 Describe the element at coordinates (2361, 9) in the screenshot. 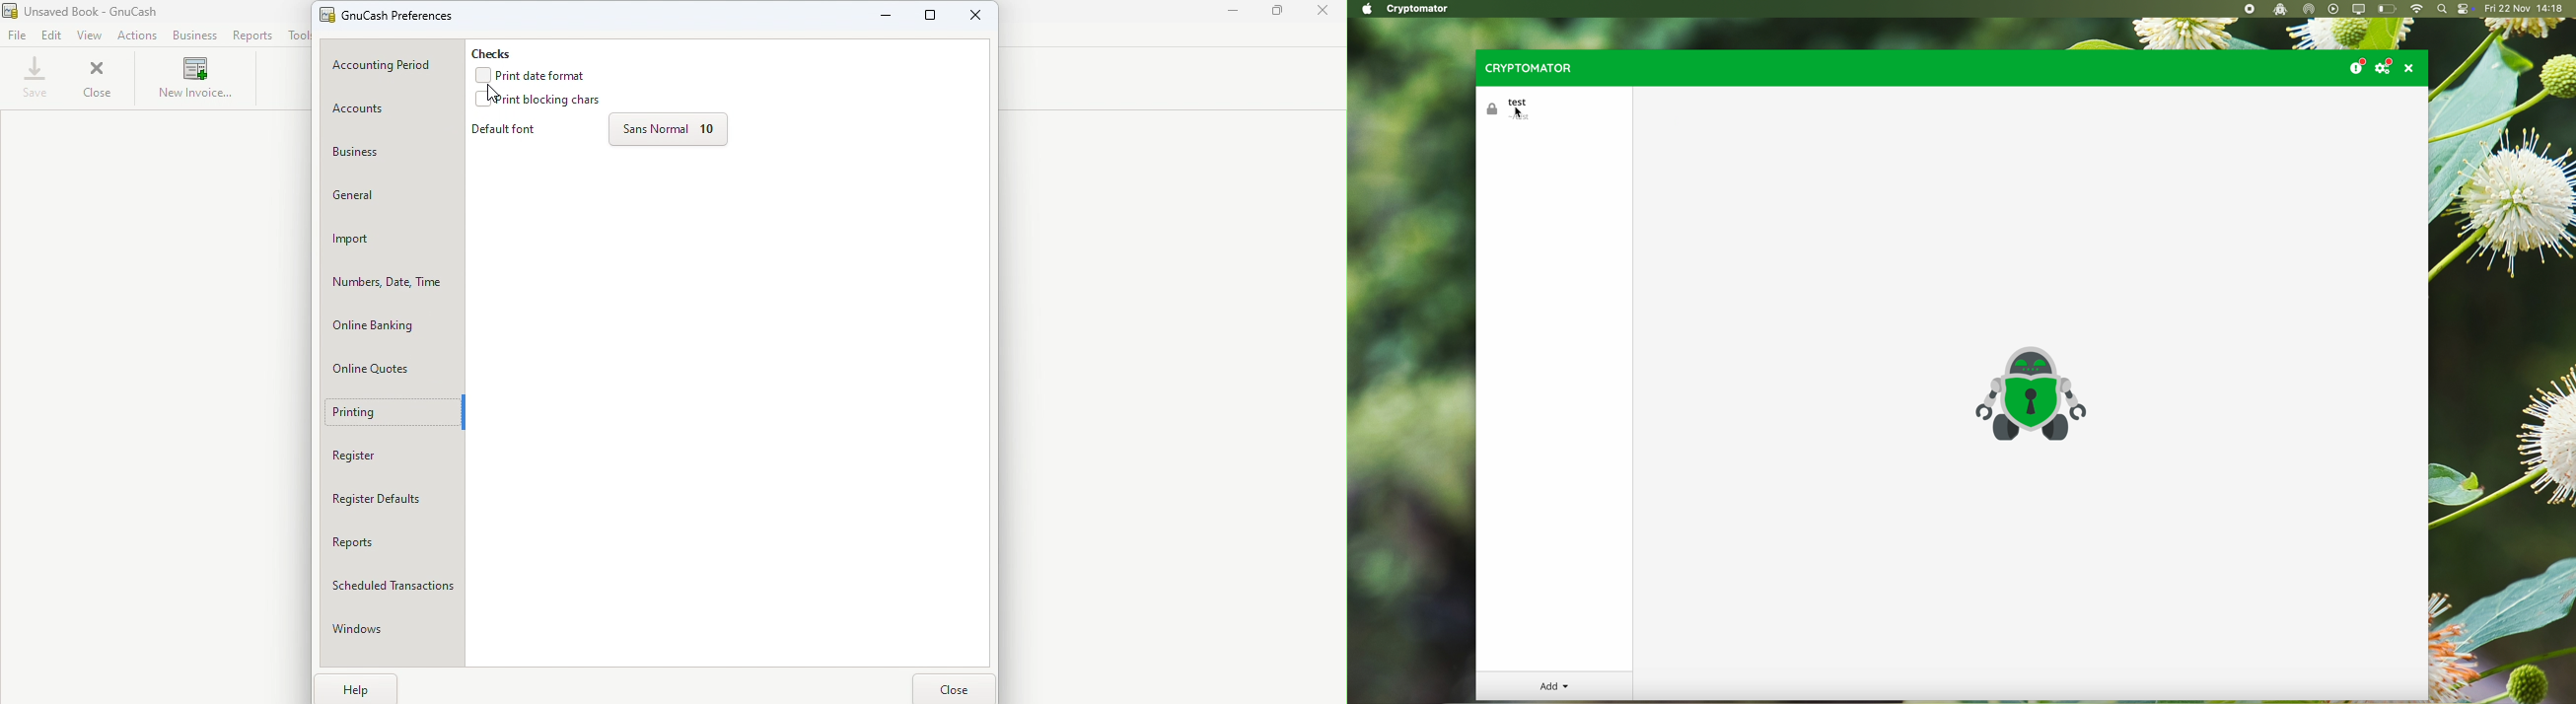

I see `screen` at that location.